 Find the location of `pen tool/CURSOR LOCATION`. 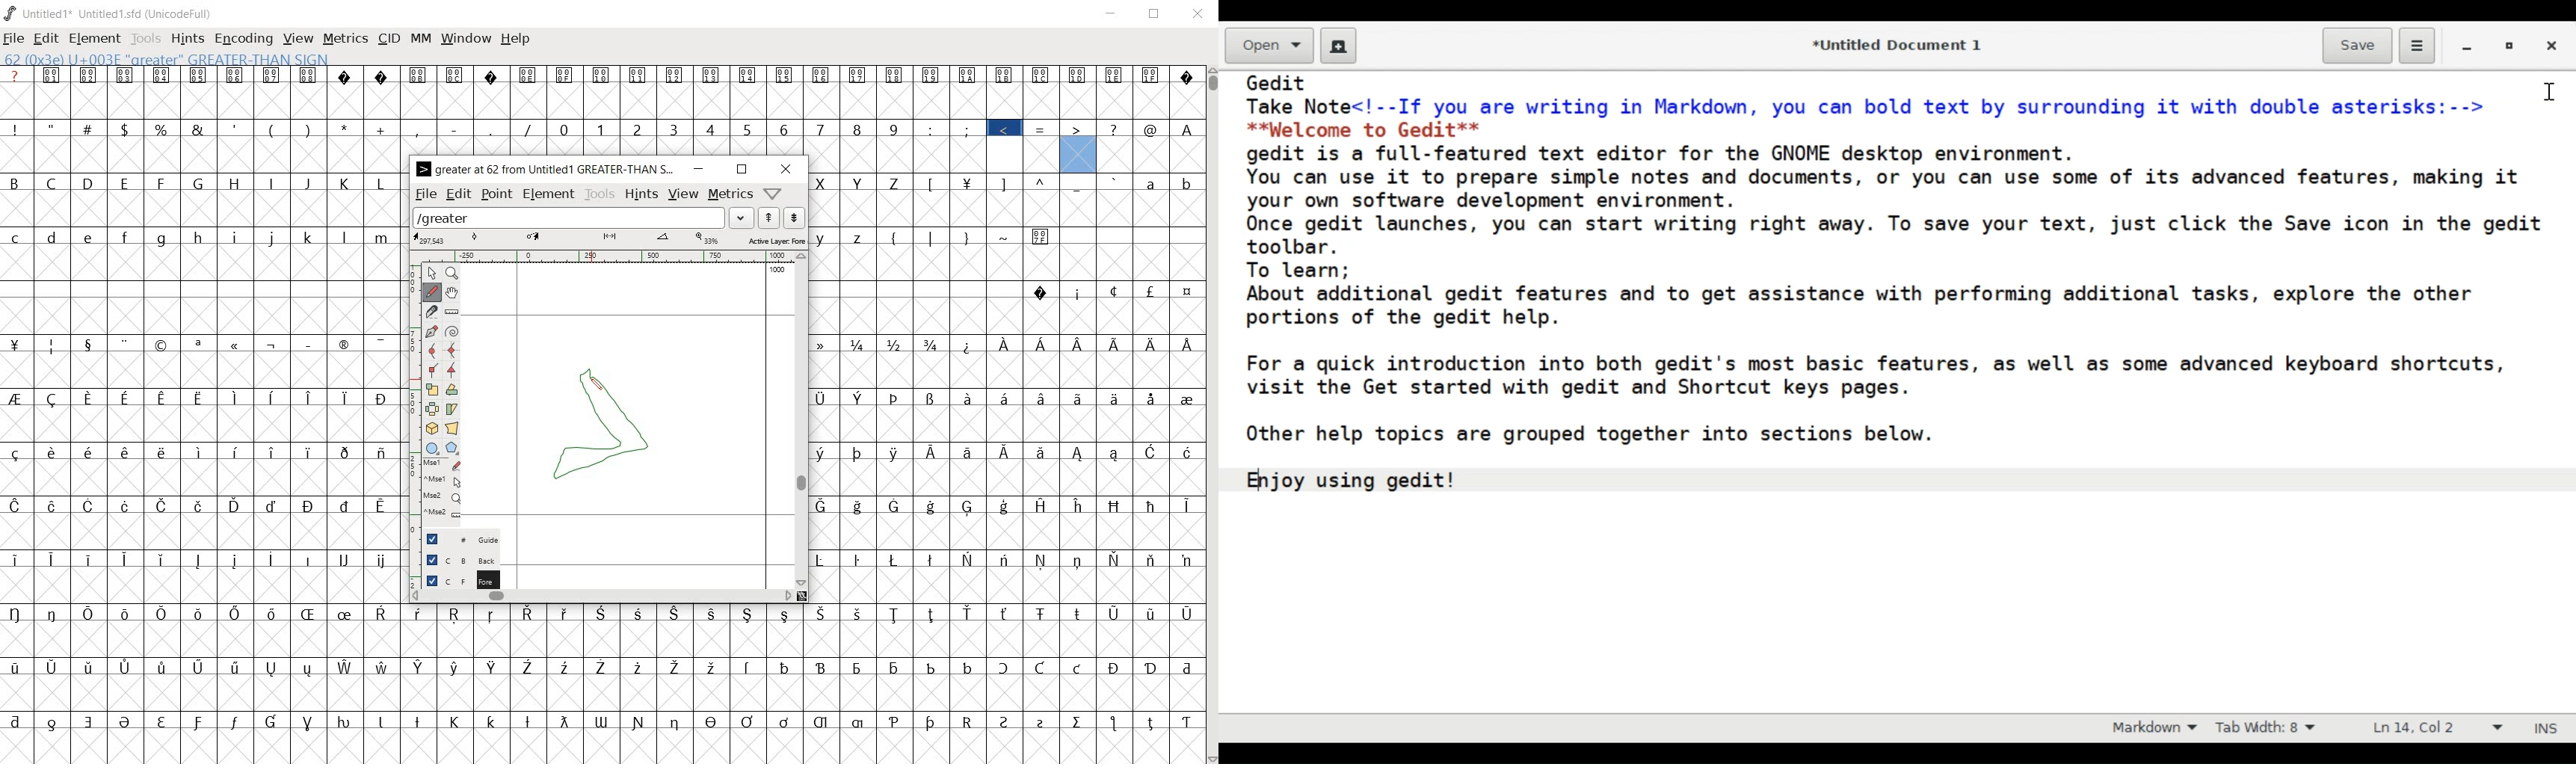

pen tool/CURSOR LOCATION is located at coordinates (595, 383).